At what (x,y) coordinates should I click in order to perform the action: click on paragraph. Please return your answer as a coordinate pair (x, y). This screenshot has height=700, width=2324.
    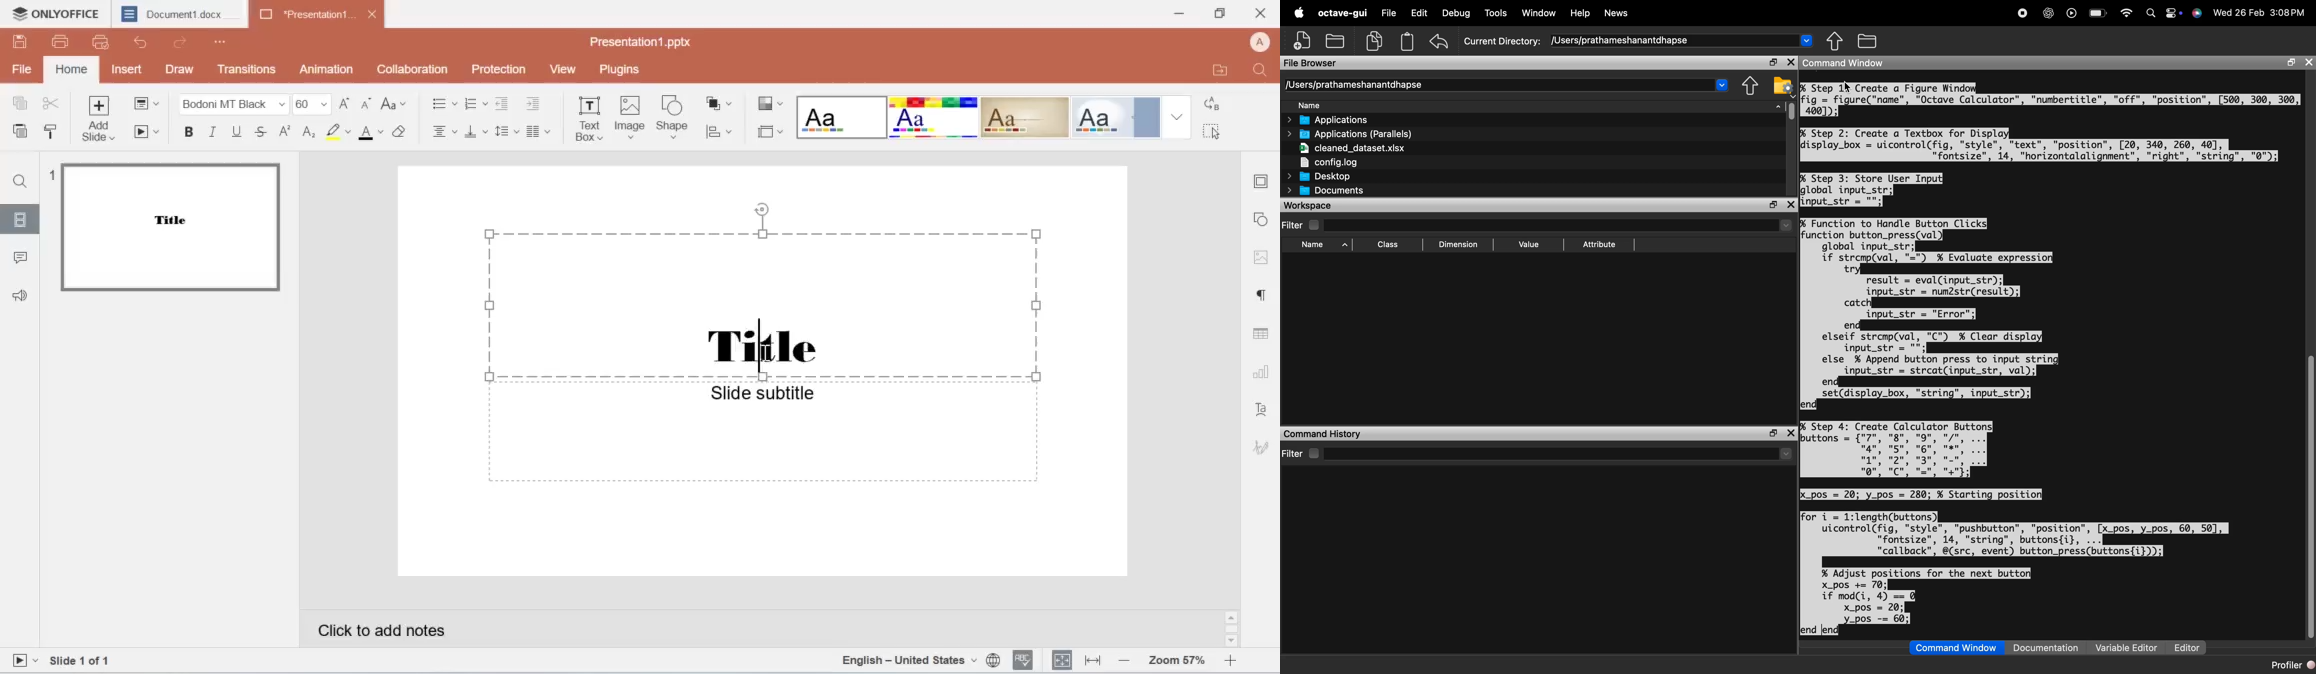
    Looking at the image, I should click on (539, 132).